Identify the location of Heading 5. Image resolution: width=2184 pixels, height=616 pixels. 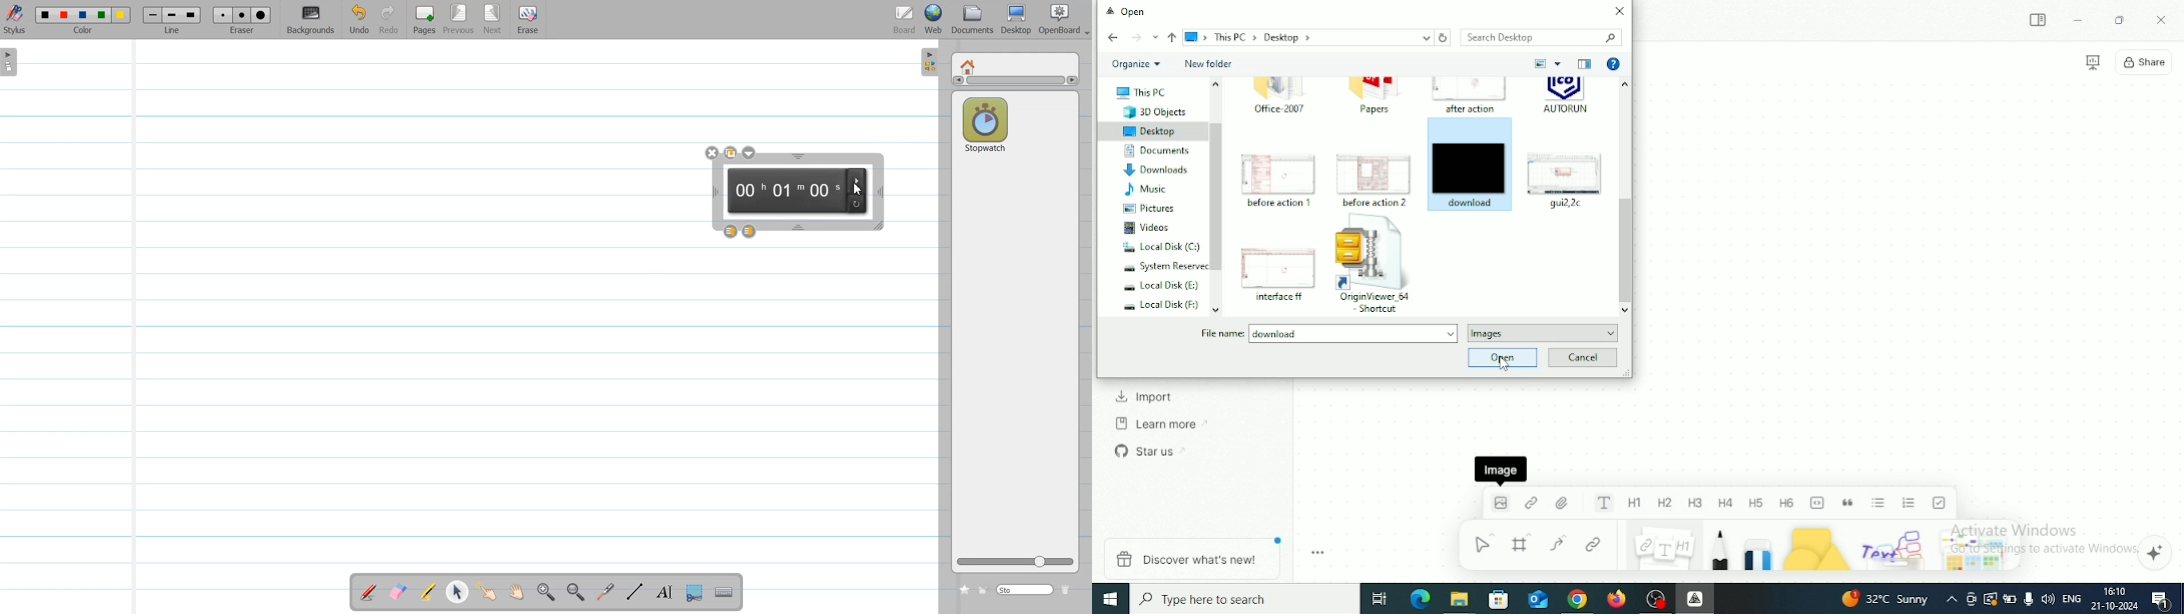
(1757, 503).